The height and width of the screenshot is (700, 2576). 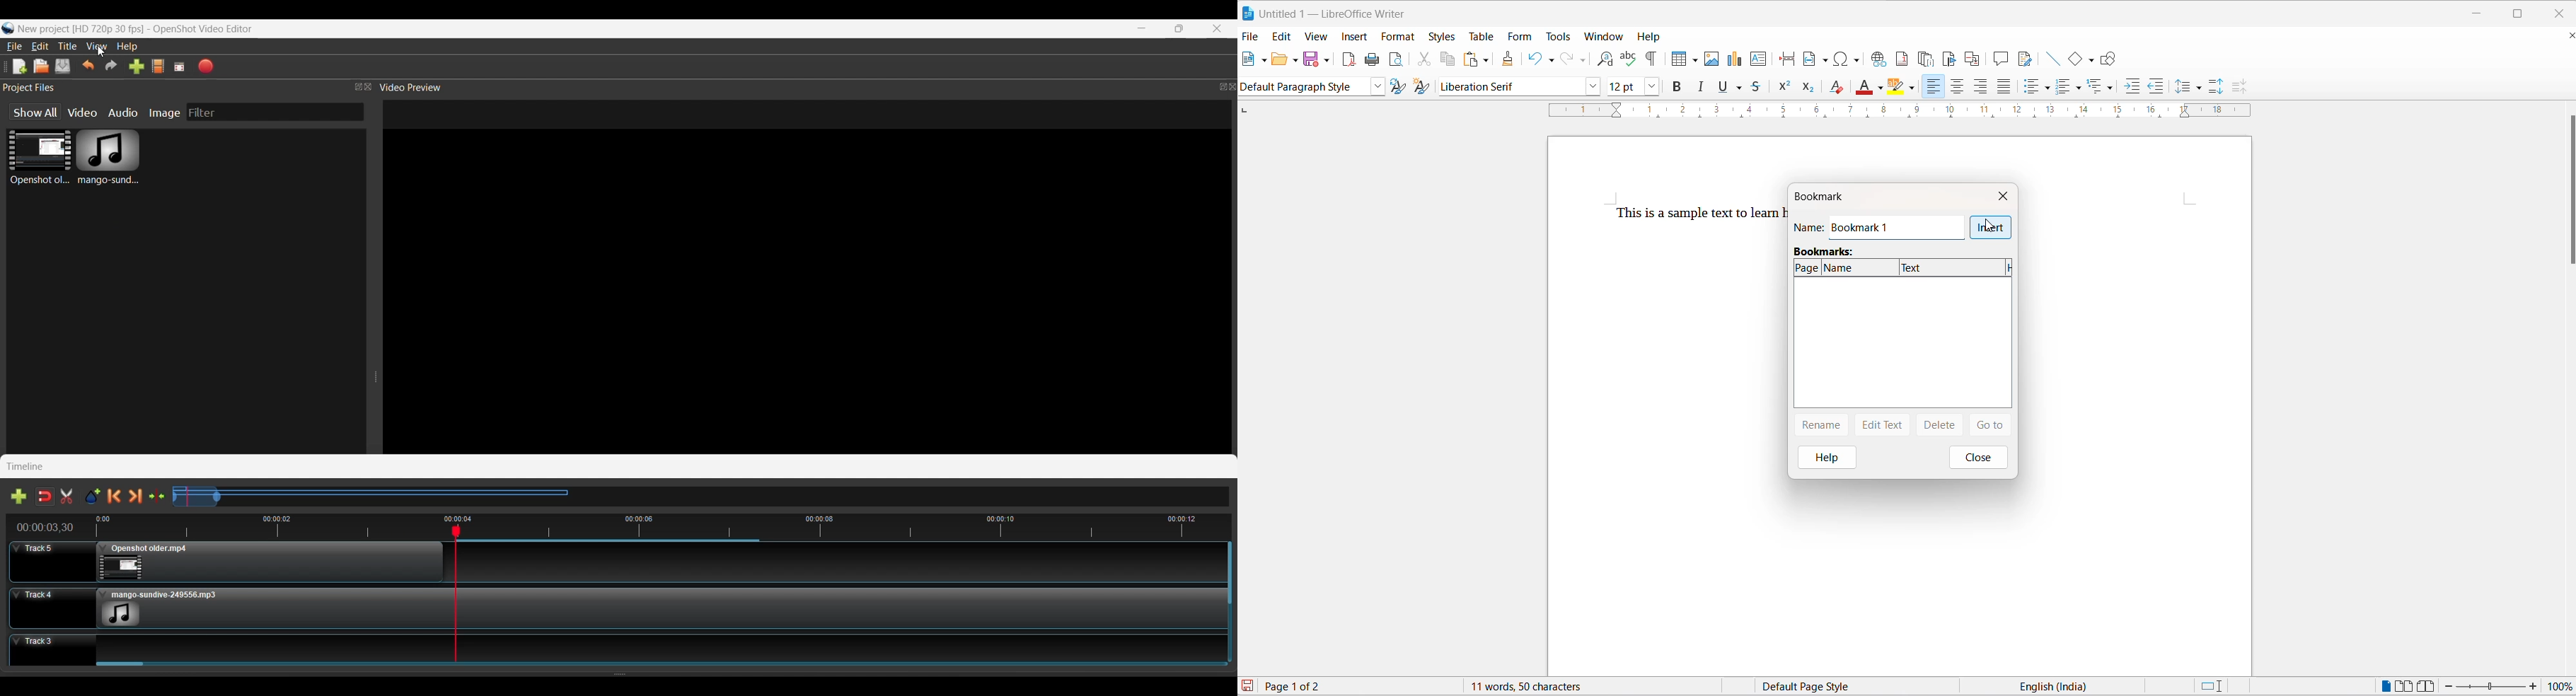 I want to click on update selected style, so click(x=1397, y=86).